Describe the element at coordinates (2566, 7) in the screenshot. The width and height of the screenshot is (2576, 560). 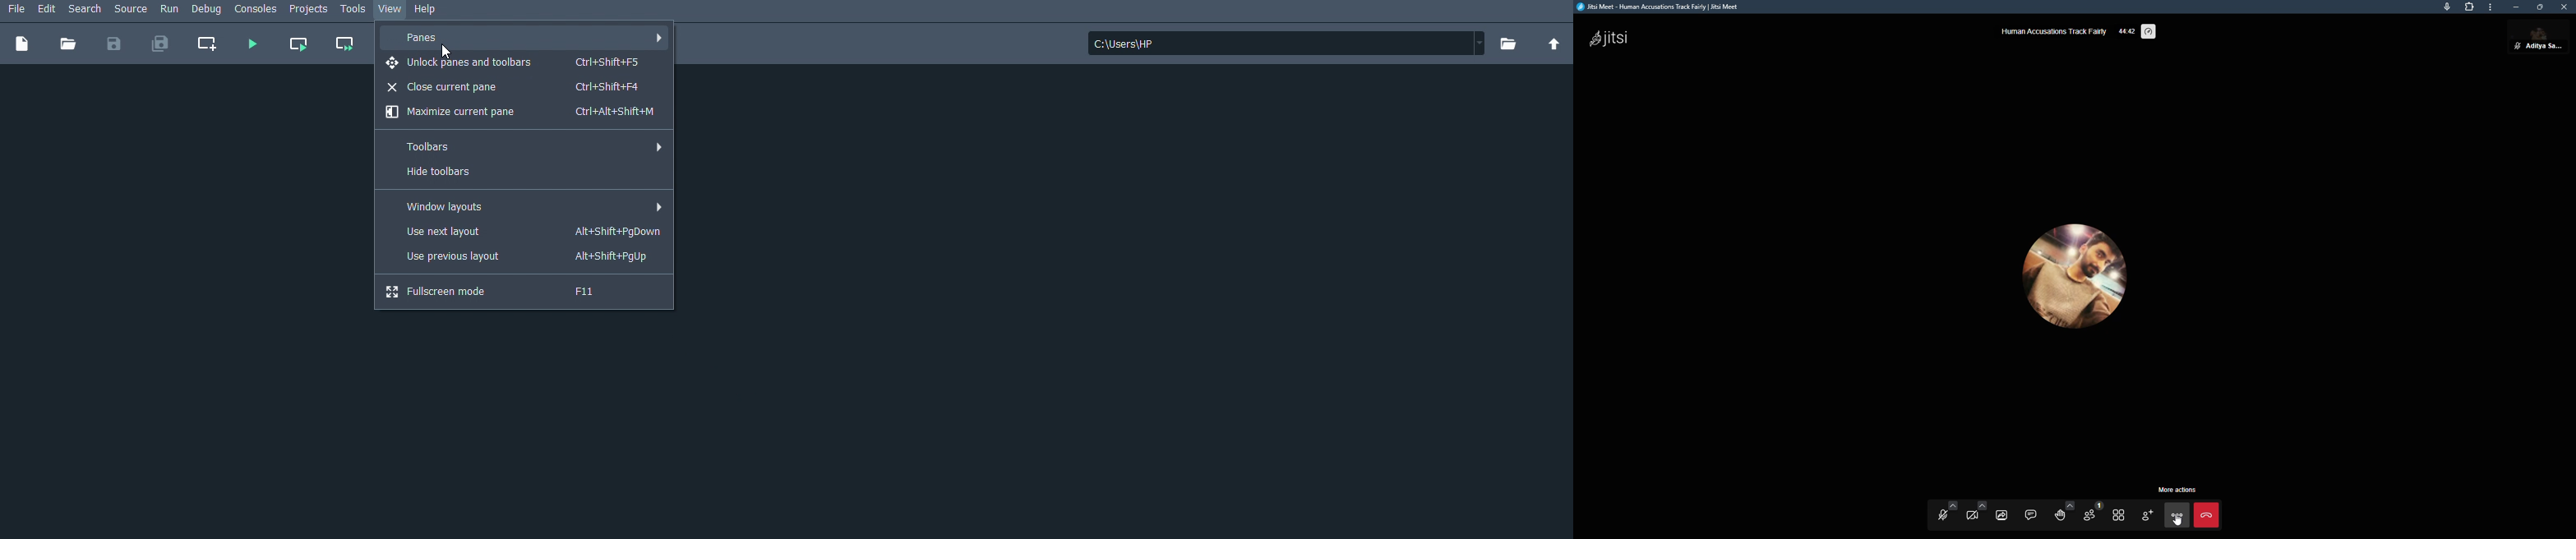
I see `close` at that location.